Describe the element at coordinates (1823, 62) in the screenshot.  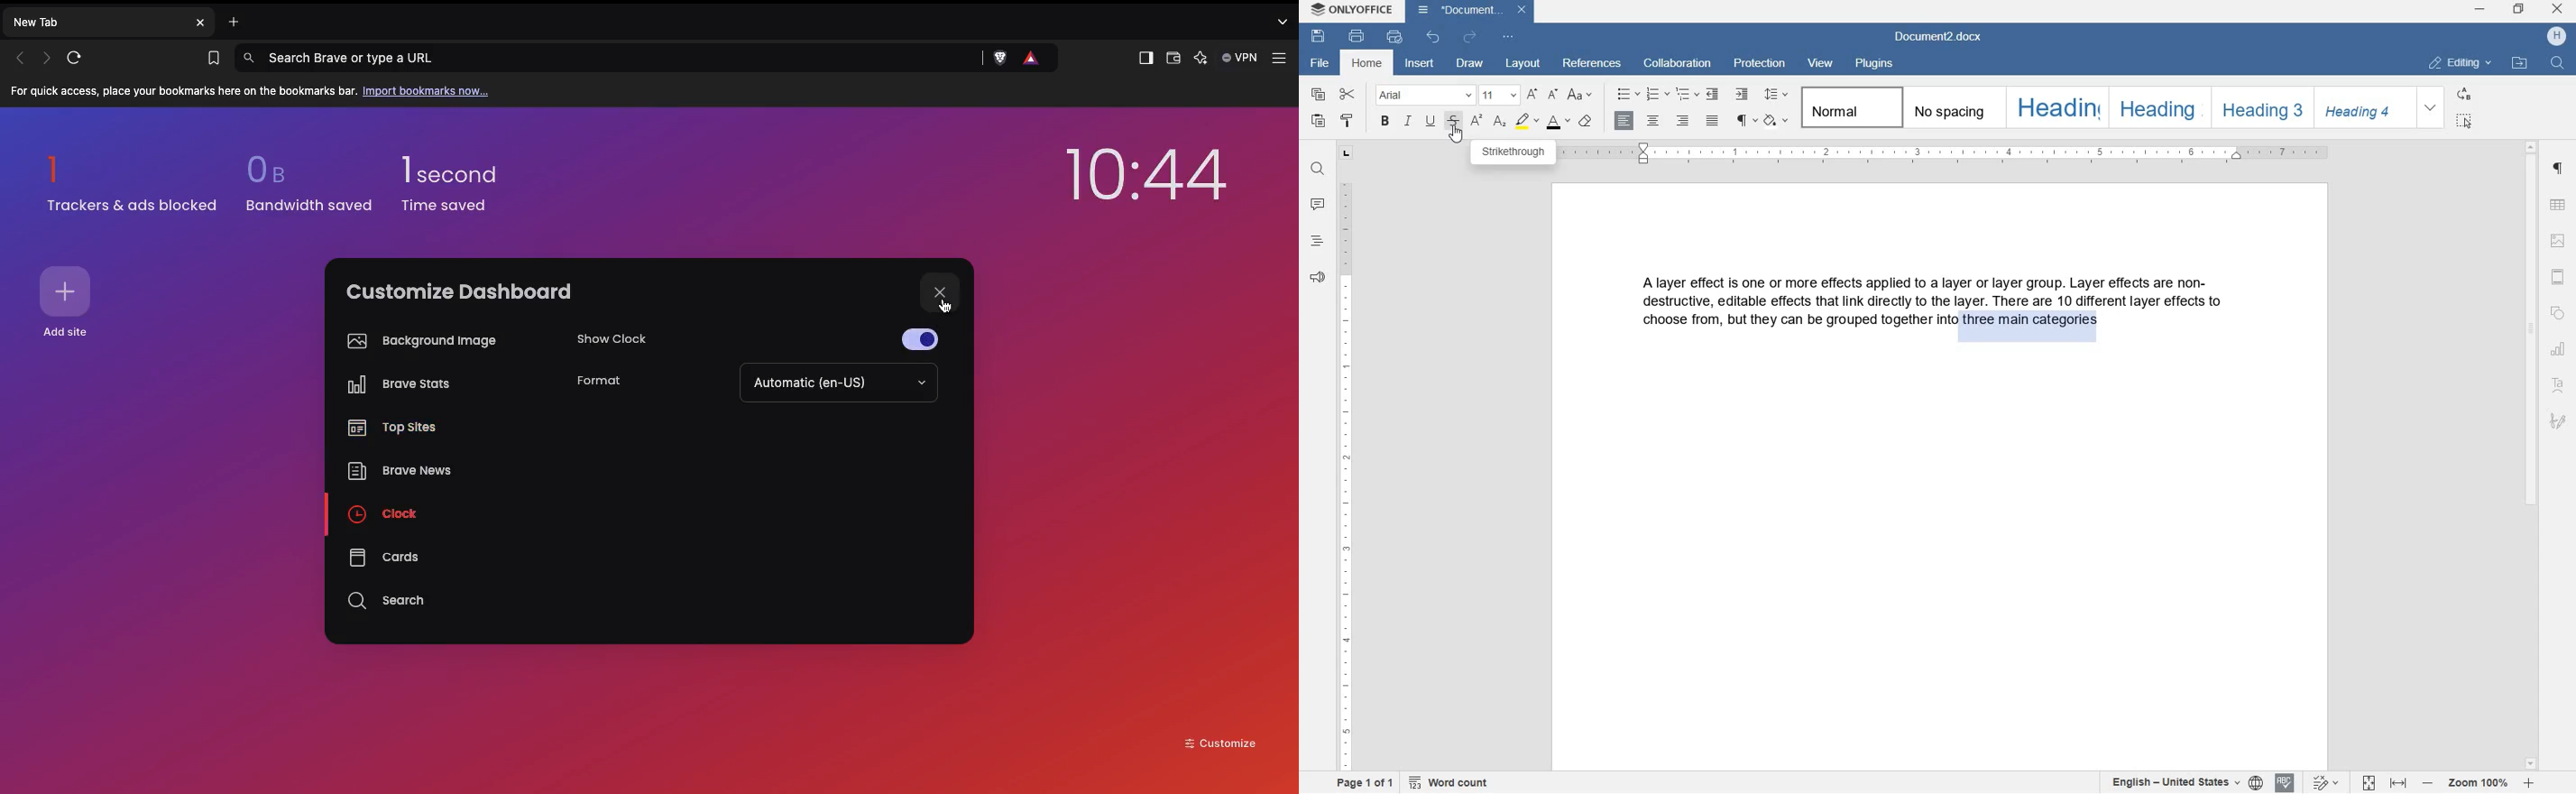
I see `view` at that location.